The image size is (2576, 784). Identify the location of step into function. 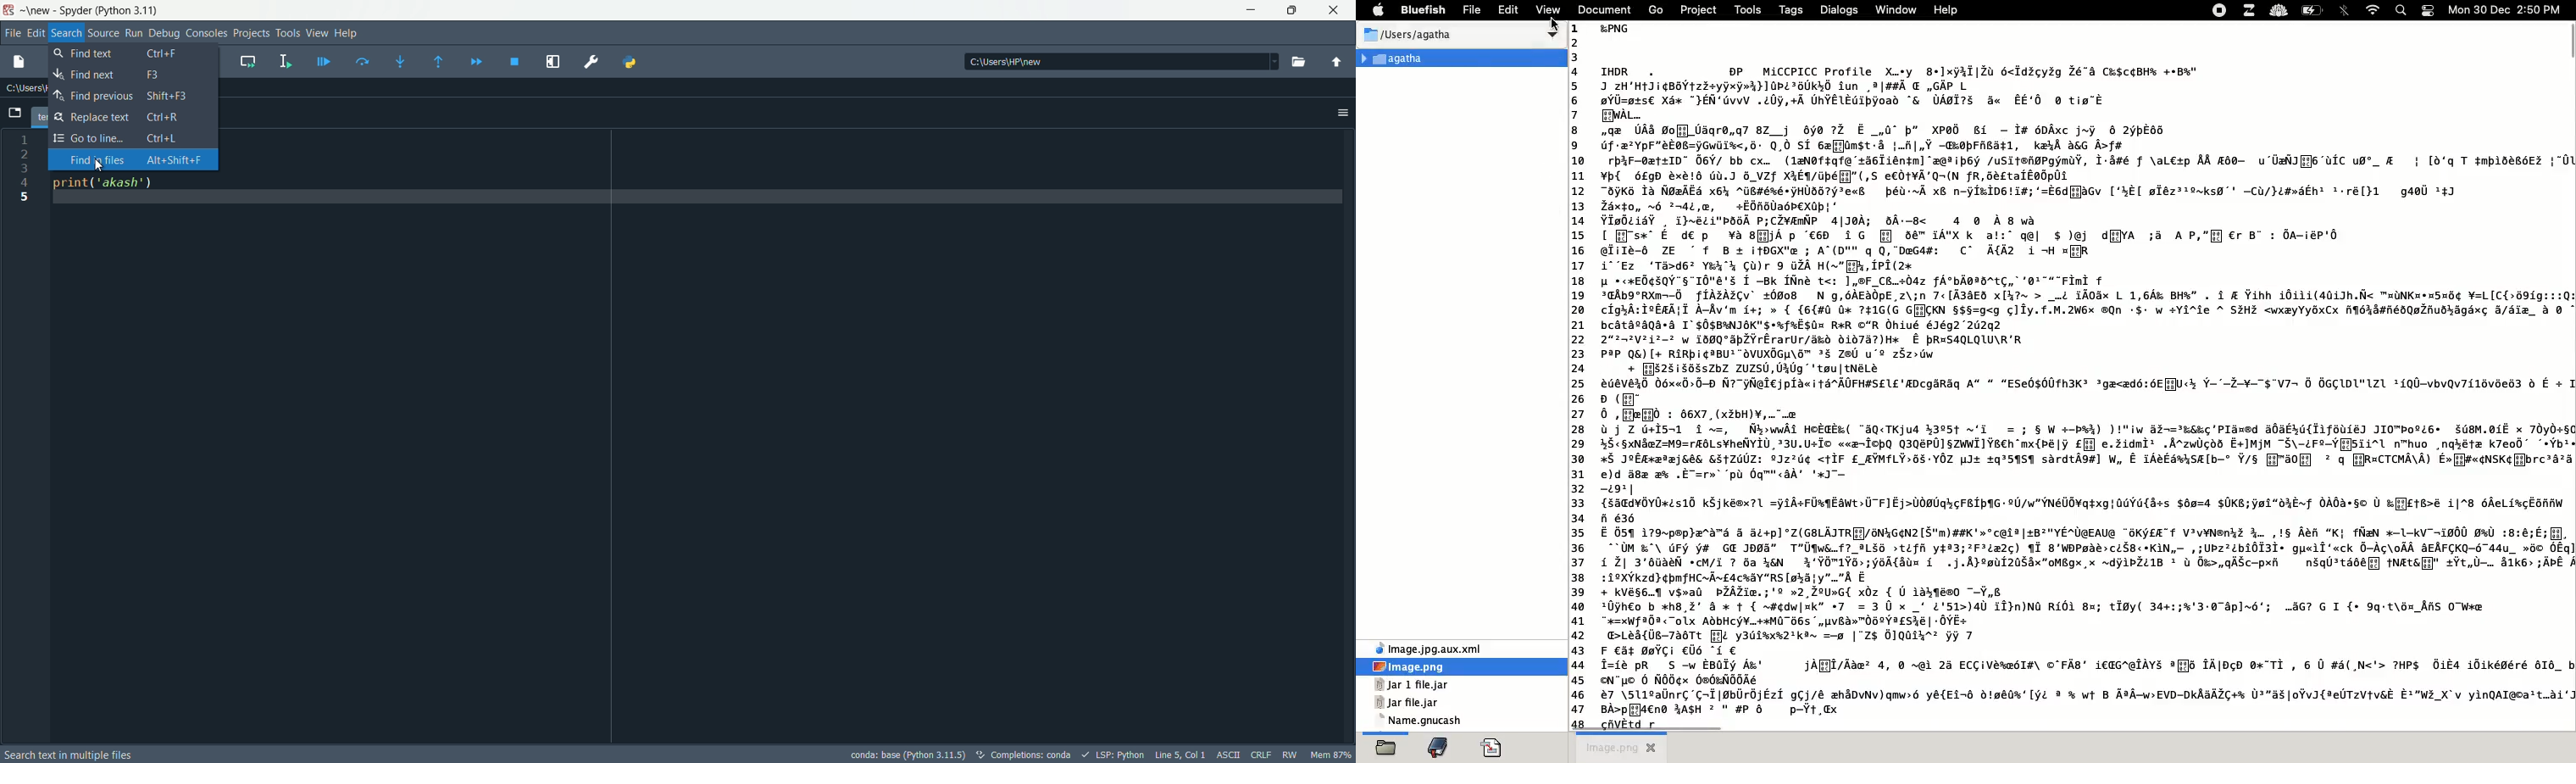
(403, 61).